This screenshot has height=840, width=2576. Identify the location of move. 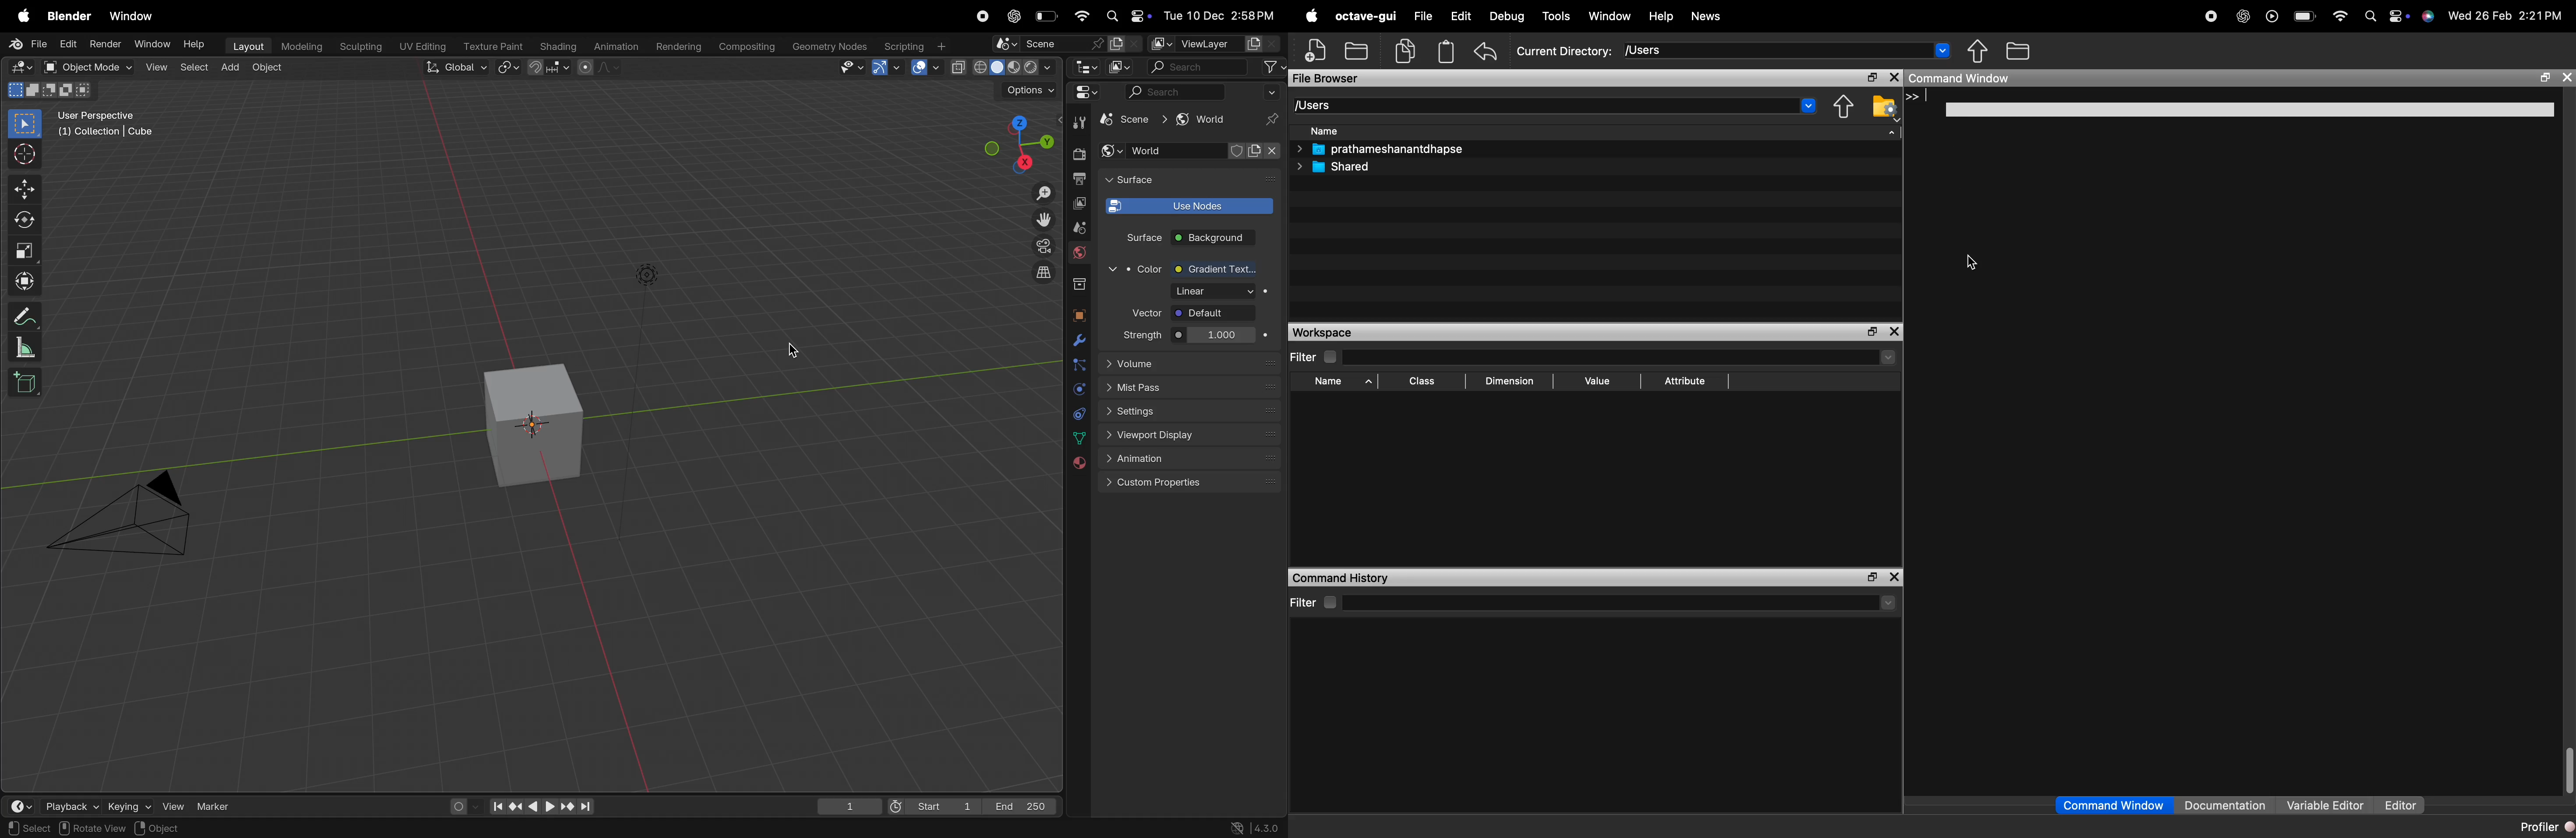
(1978, 50).